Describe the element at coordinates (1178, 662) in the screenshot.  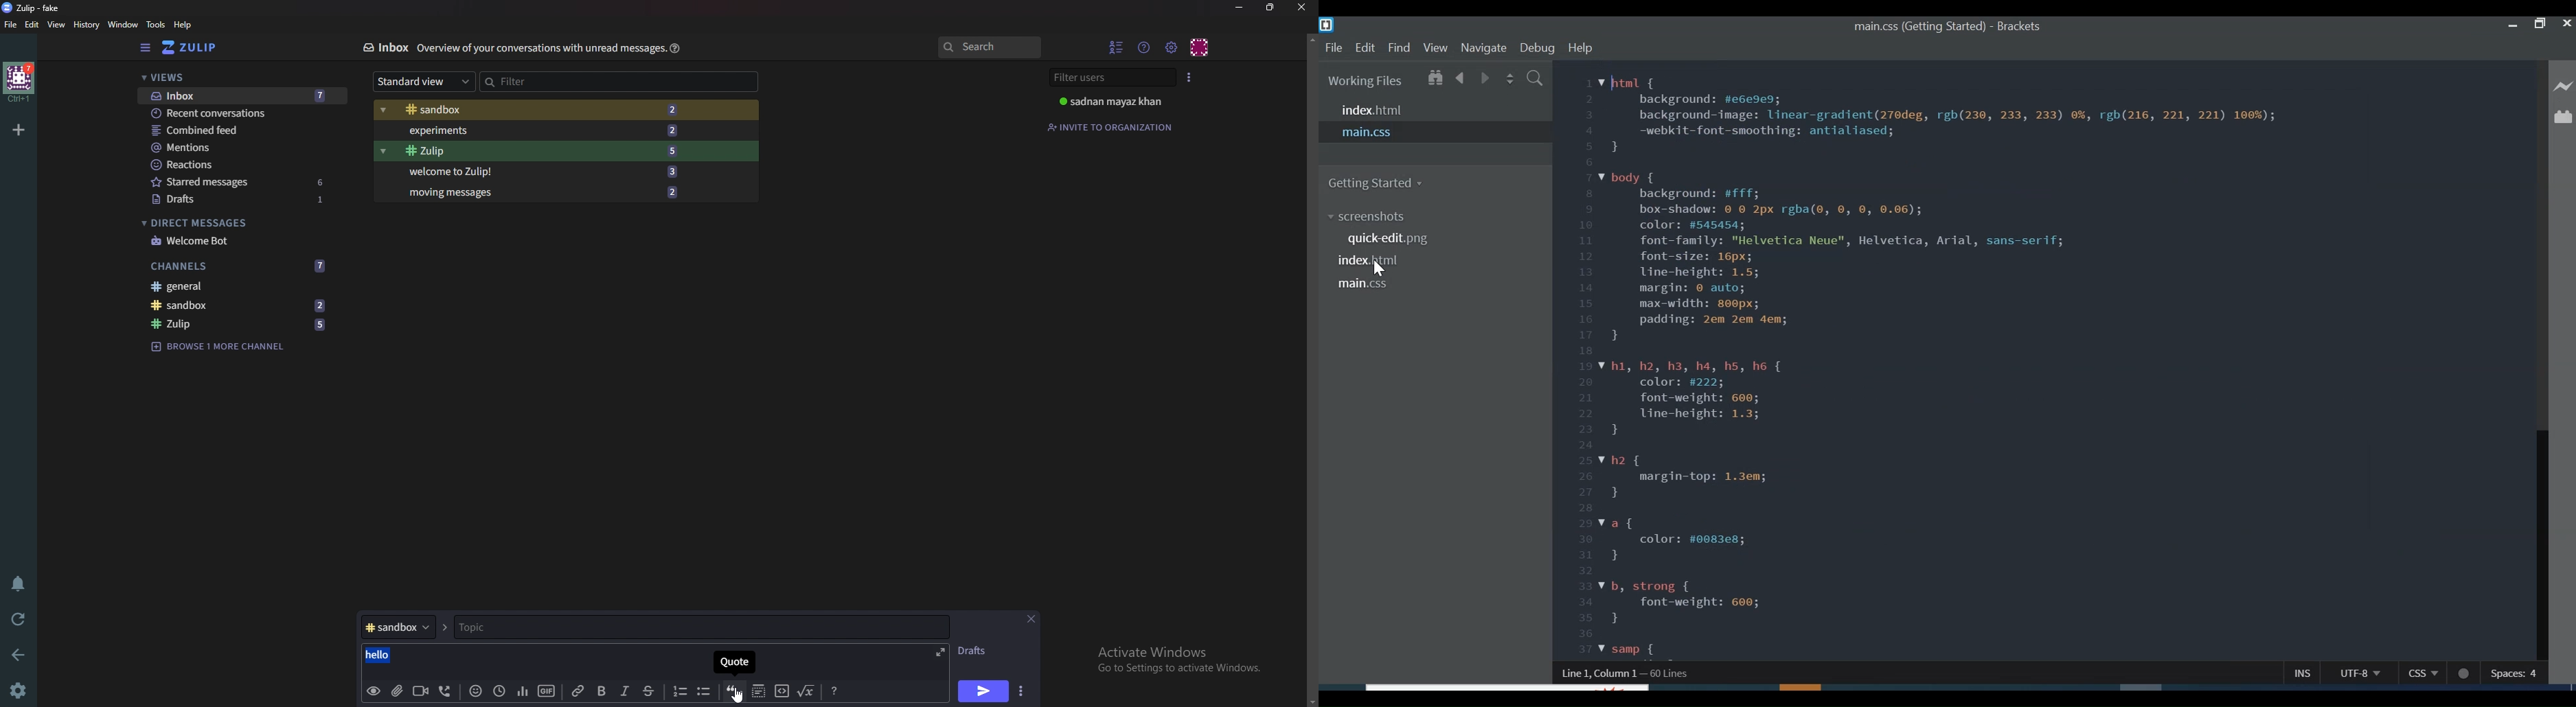
I see `Activate Windows
Go to Settings to activate Windows.` at that location.